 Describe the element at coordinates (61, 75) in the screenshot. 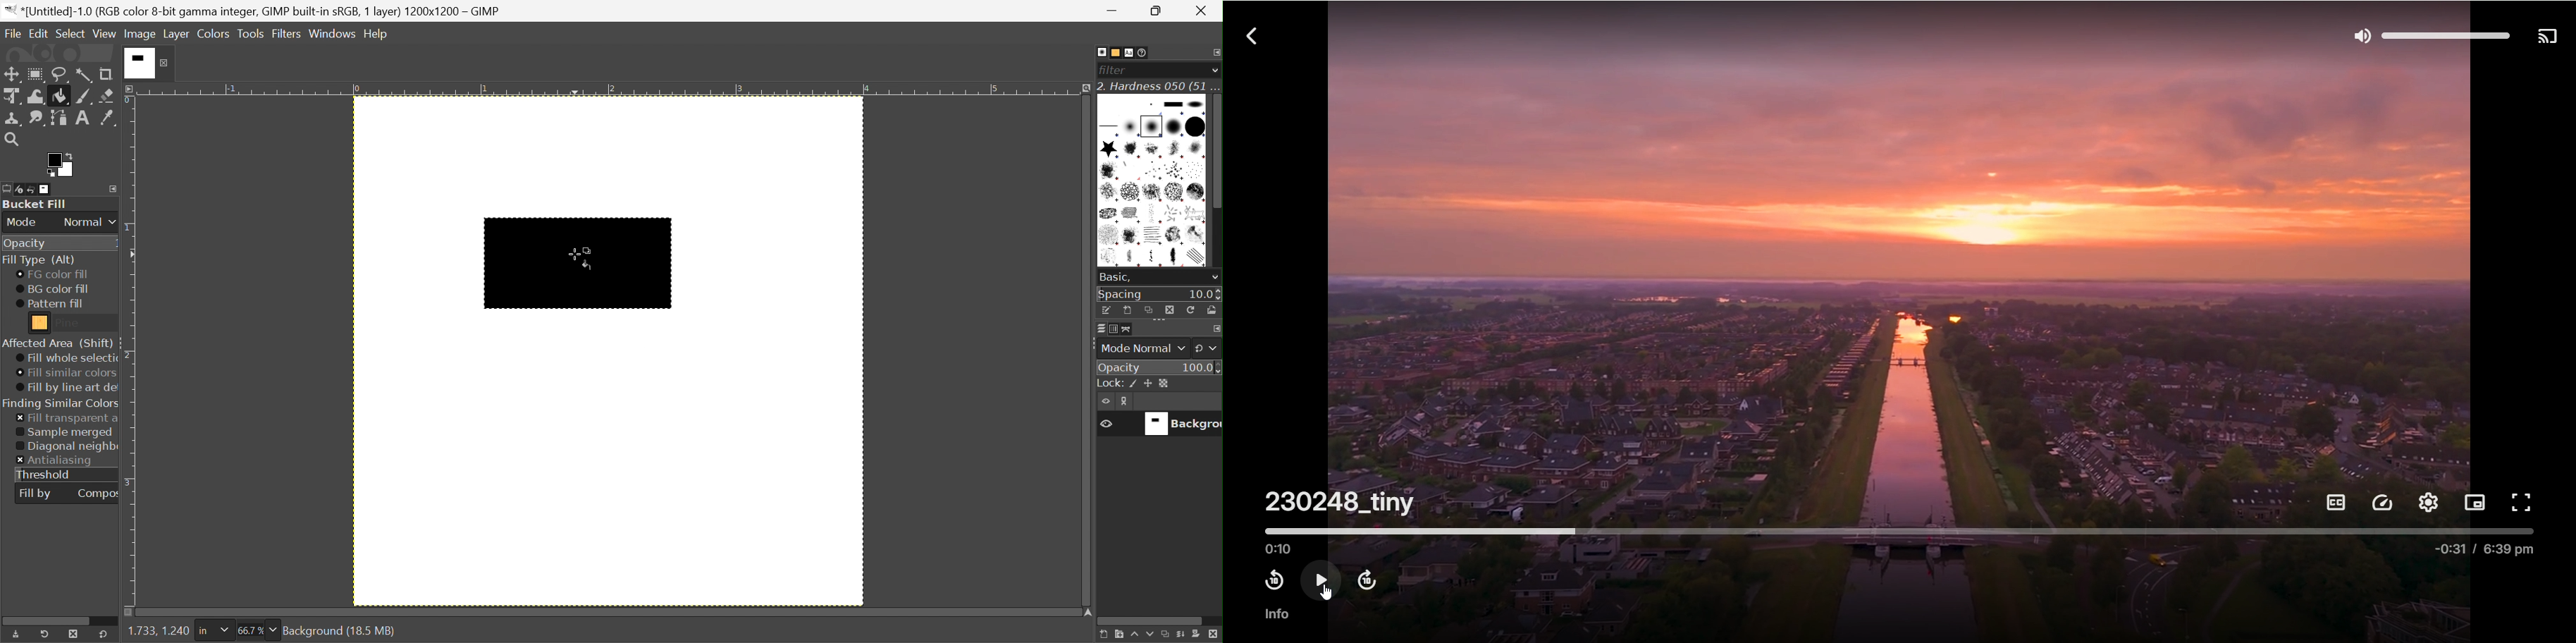

I see `Free Select Tool` at that location.